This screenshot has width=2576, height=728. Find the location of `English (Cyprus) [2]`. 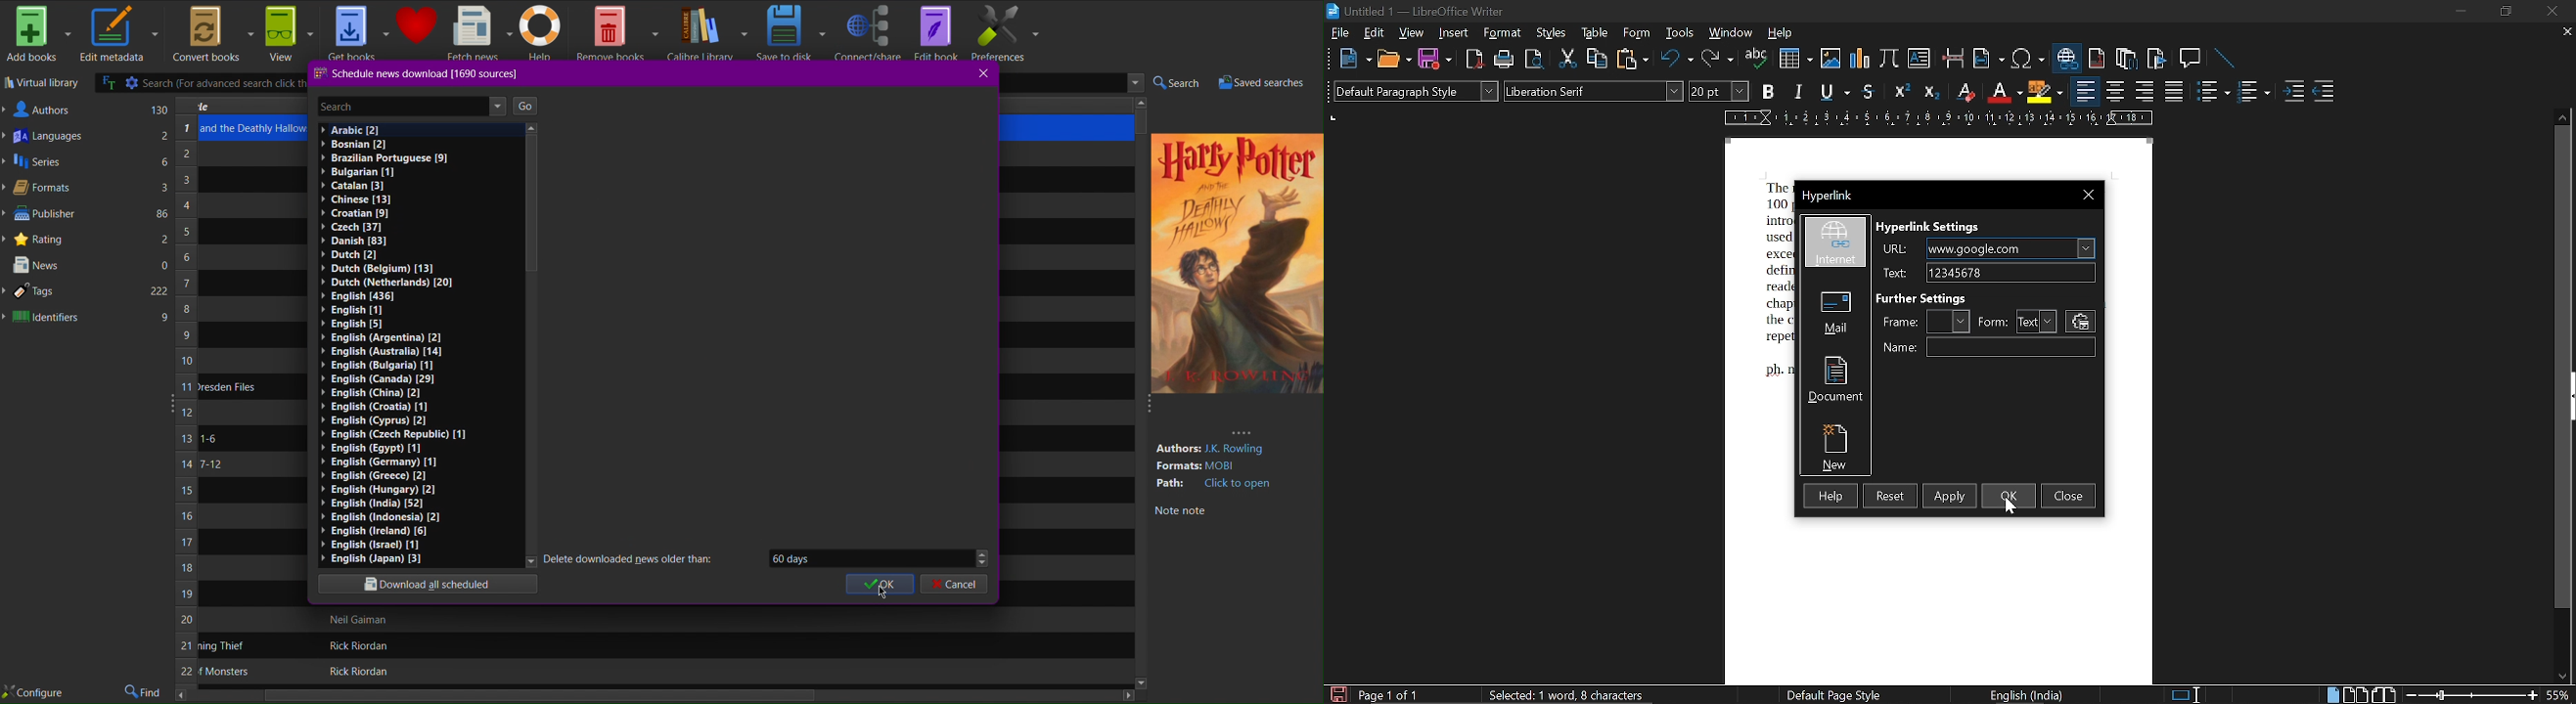

English (Cyprus) [2] is located at coordinates (378, 420).